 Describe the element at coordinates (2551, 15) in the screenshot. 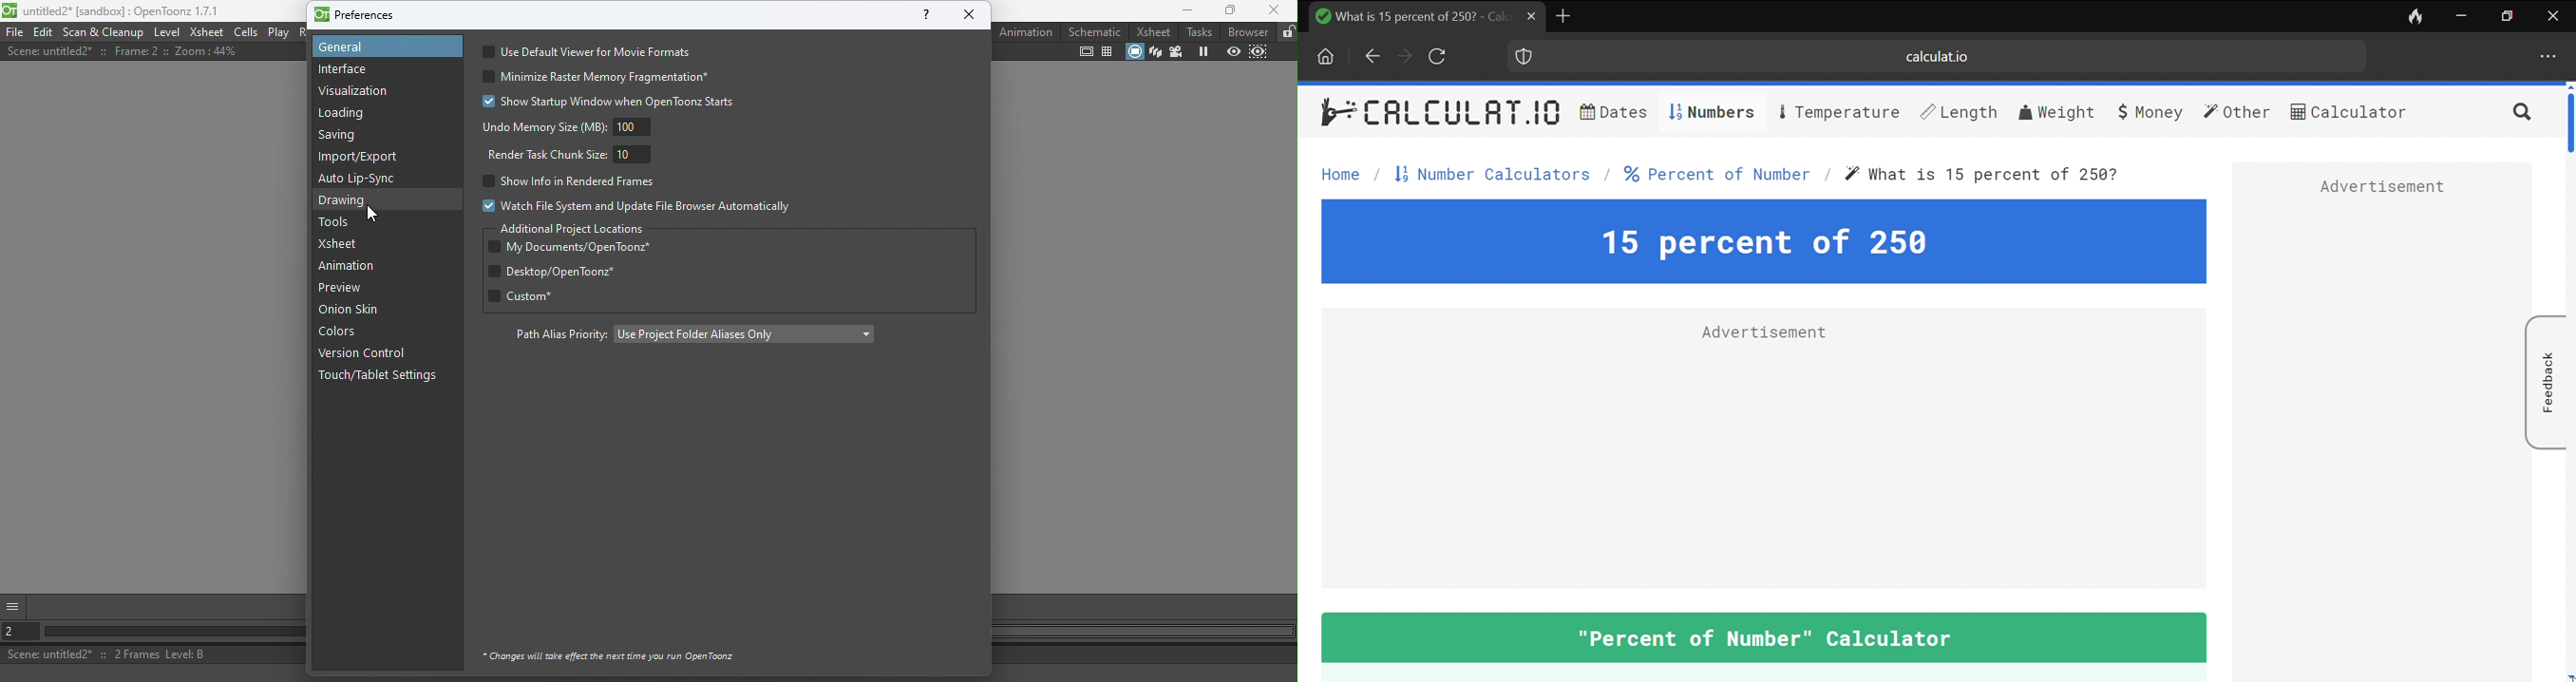

I see `close` at that location.